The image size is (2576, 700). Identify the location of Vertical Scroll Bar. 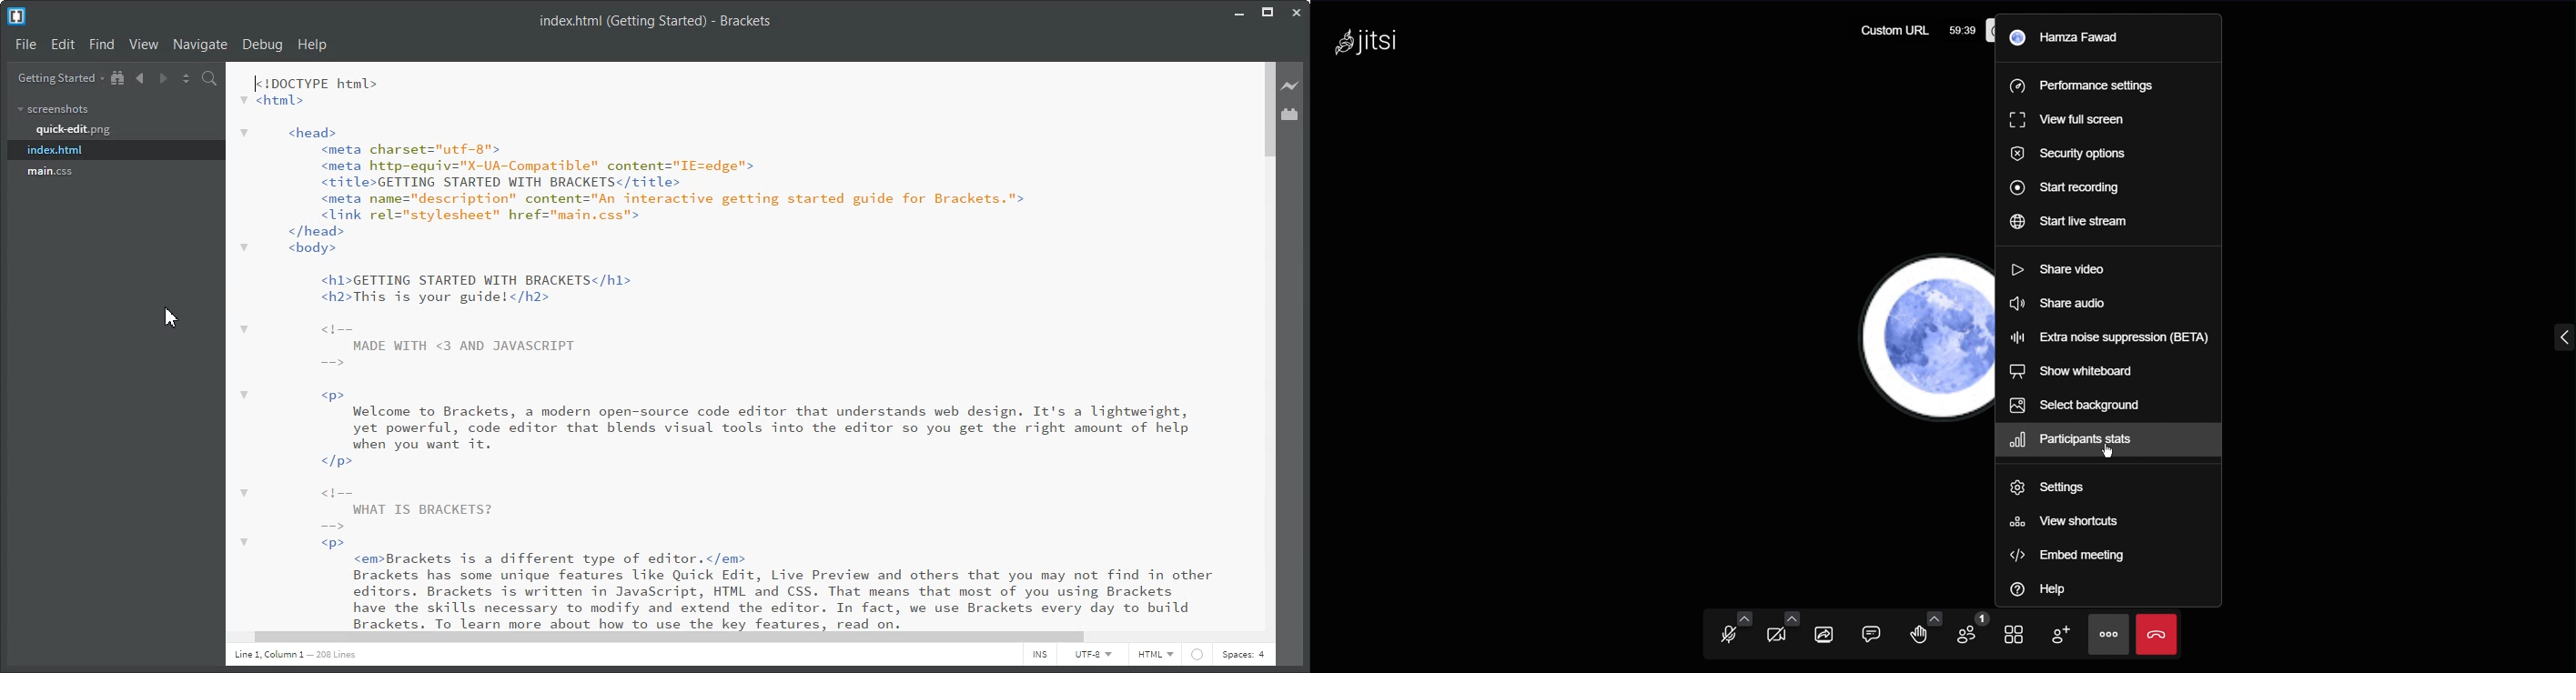
(1267, 343).